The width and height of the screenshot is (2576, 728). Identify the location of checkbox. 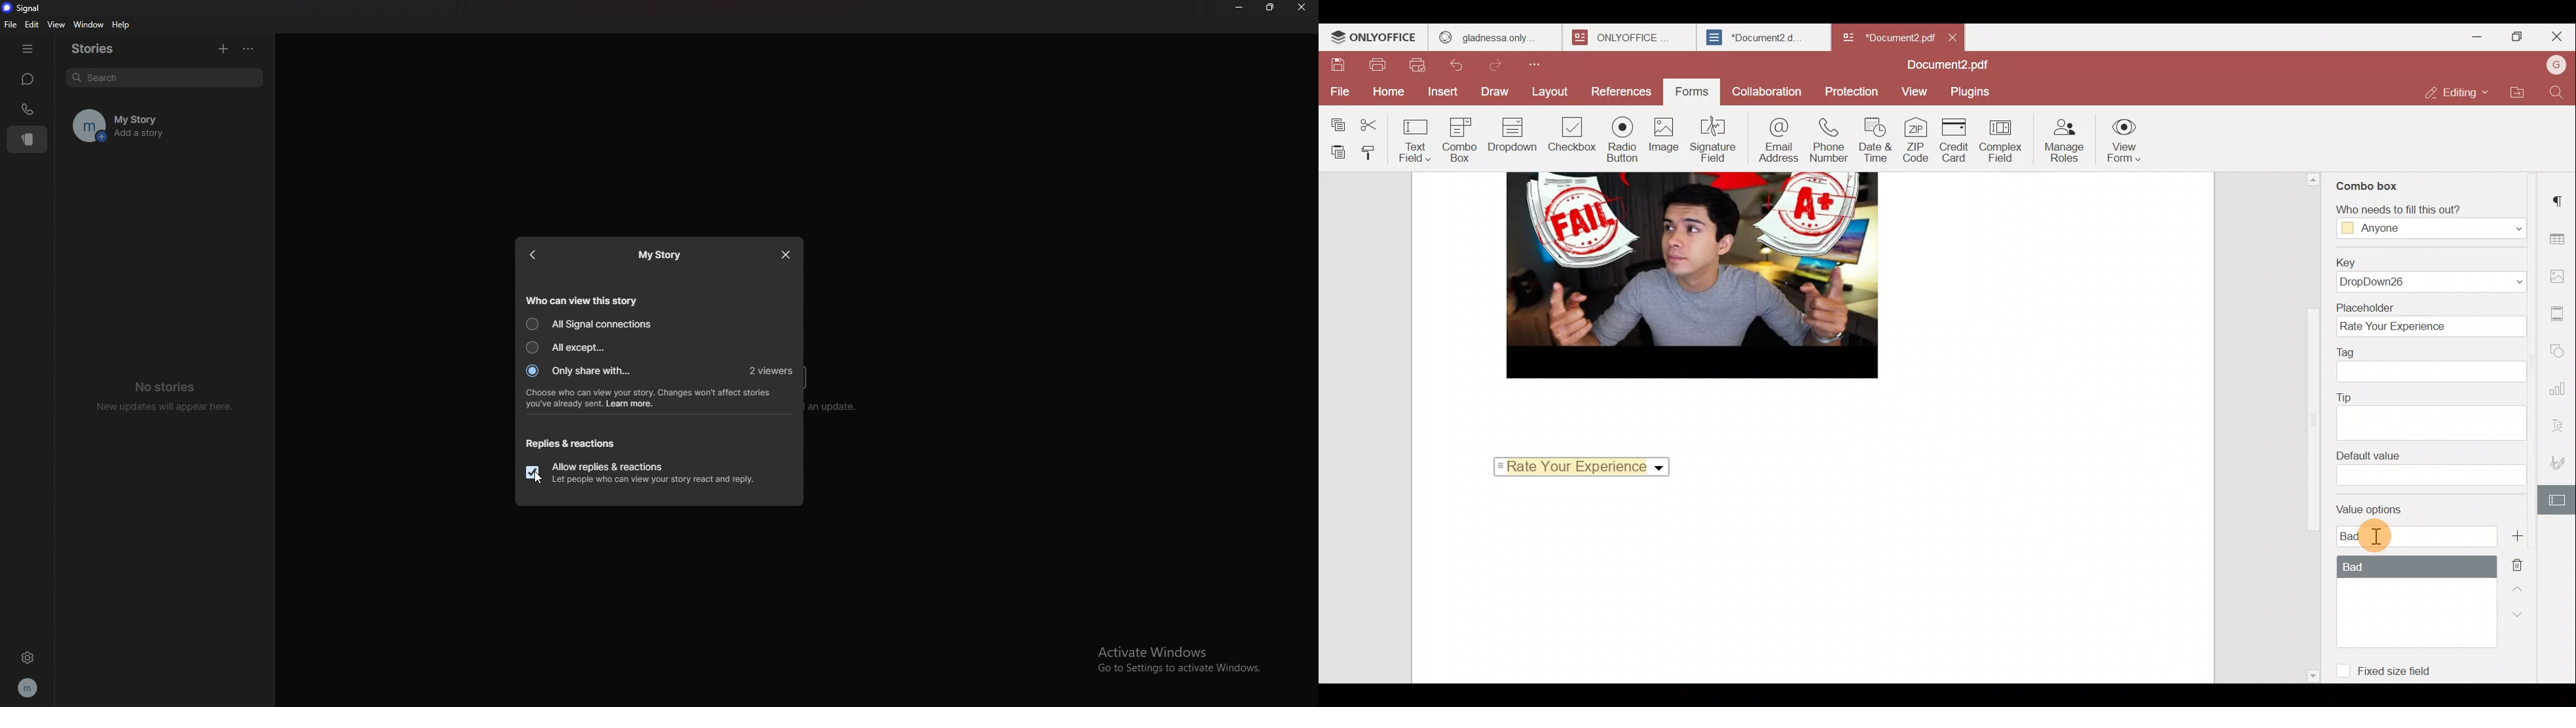
(532, 473).